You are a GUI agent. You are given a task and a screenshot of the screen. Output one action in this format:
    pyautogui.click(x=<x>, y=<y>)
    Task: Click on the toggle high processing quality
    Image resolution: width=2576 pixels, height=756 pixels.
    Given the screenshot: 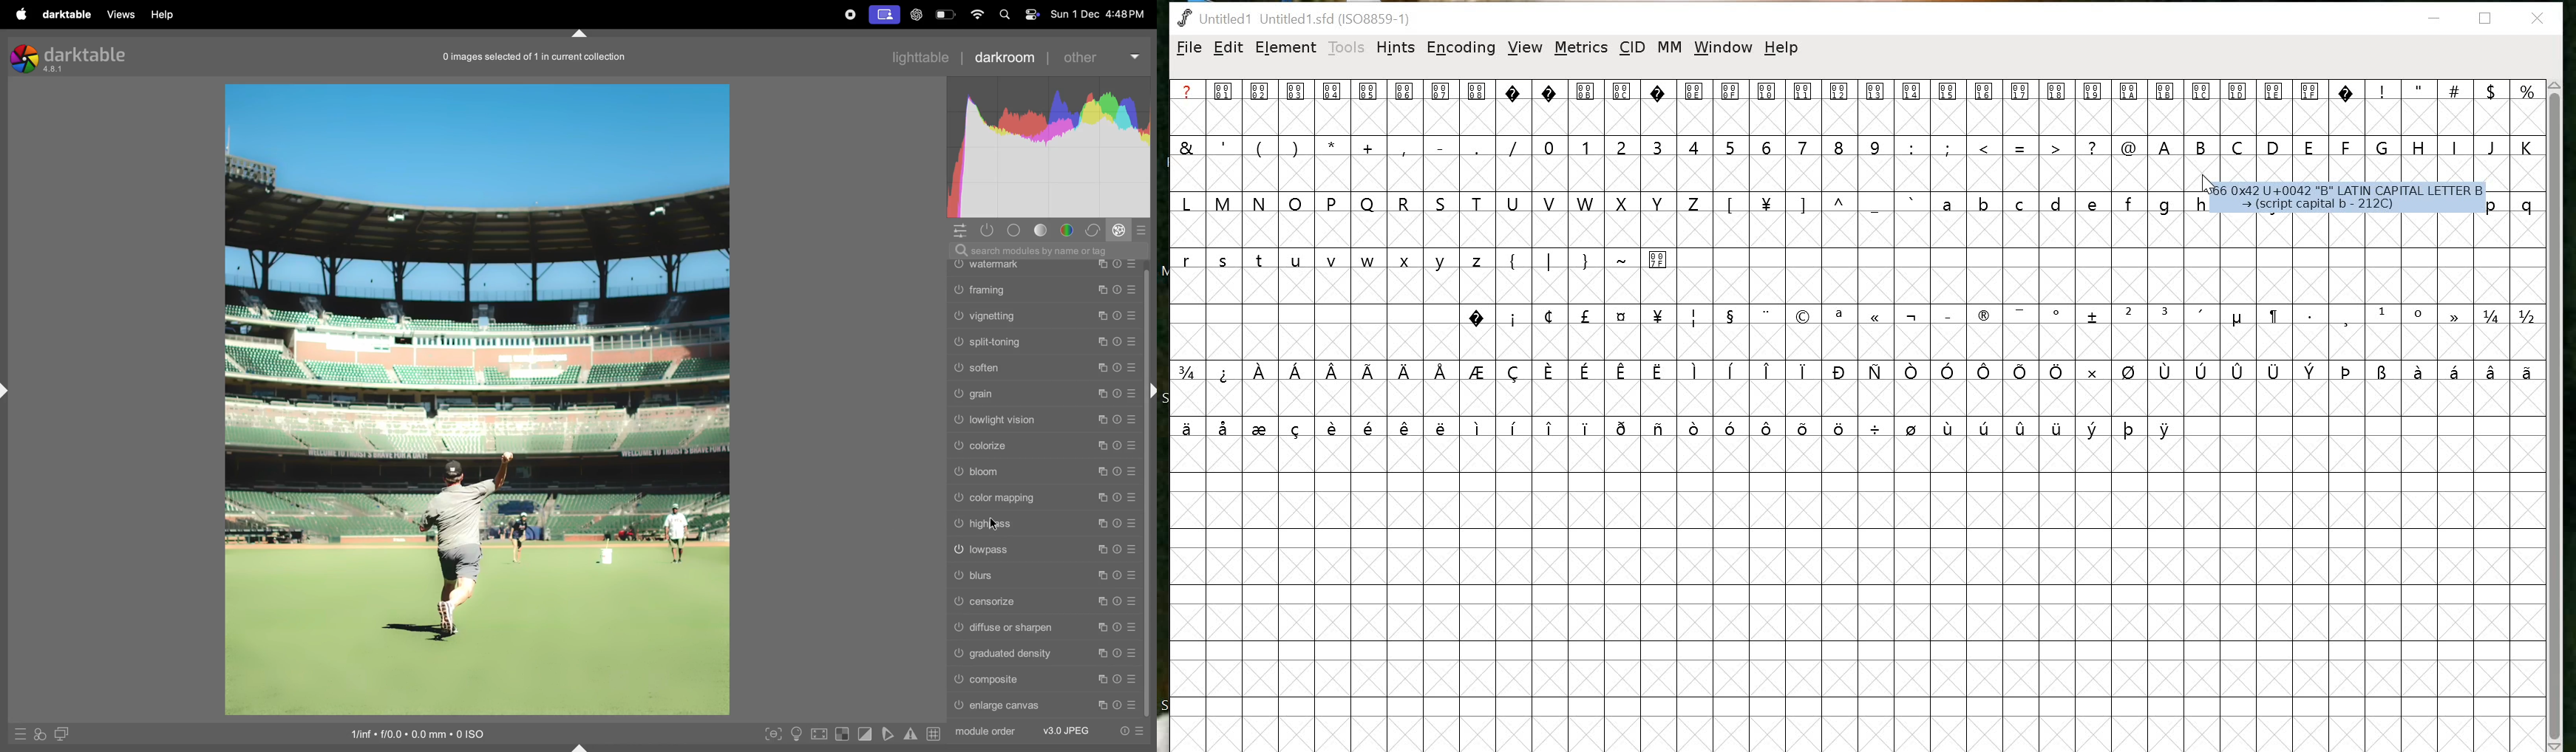 What is the action you would take?
    pyautogui.click(x=819, y=734)
    